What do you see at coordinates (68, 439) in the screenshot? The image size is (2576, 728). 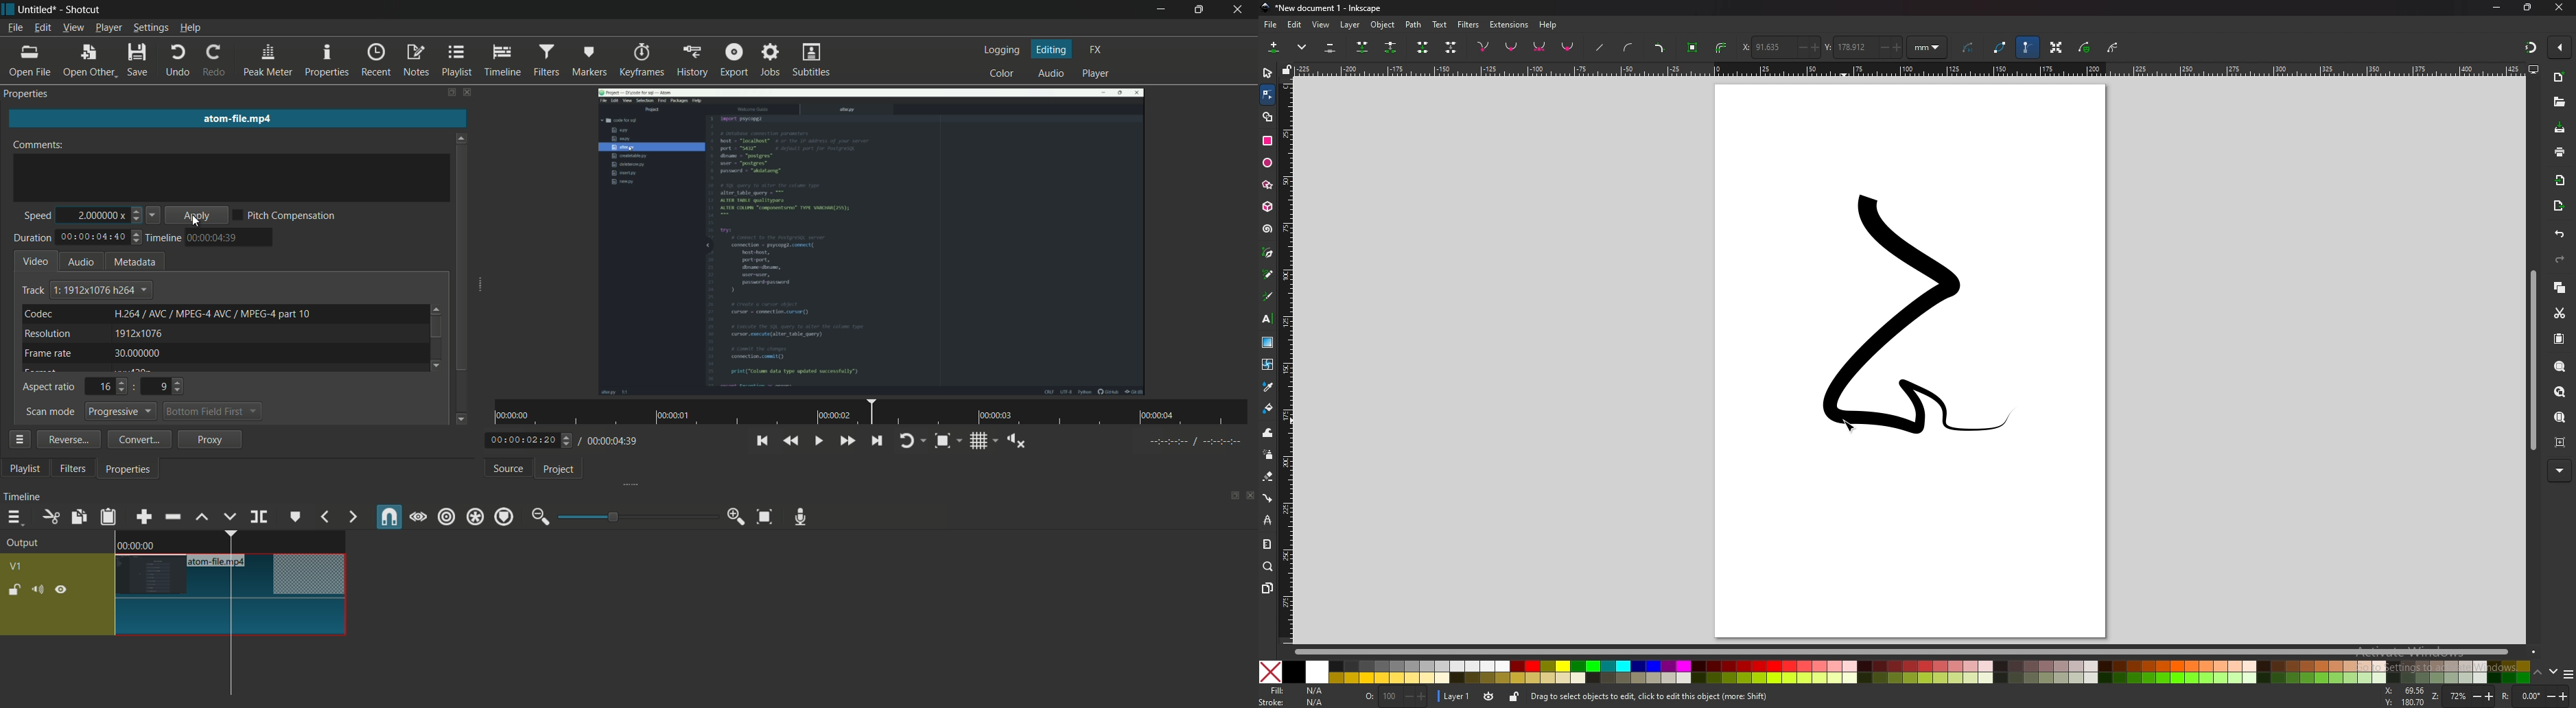 I see `reverse` at bounding box center [68, 439].